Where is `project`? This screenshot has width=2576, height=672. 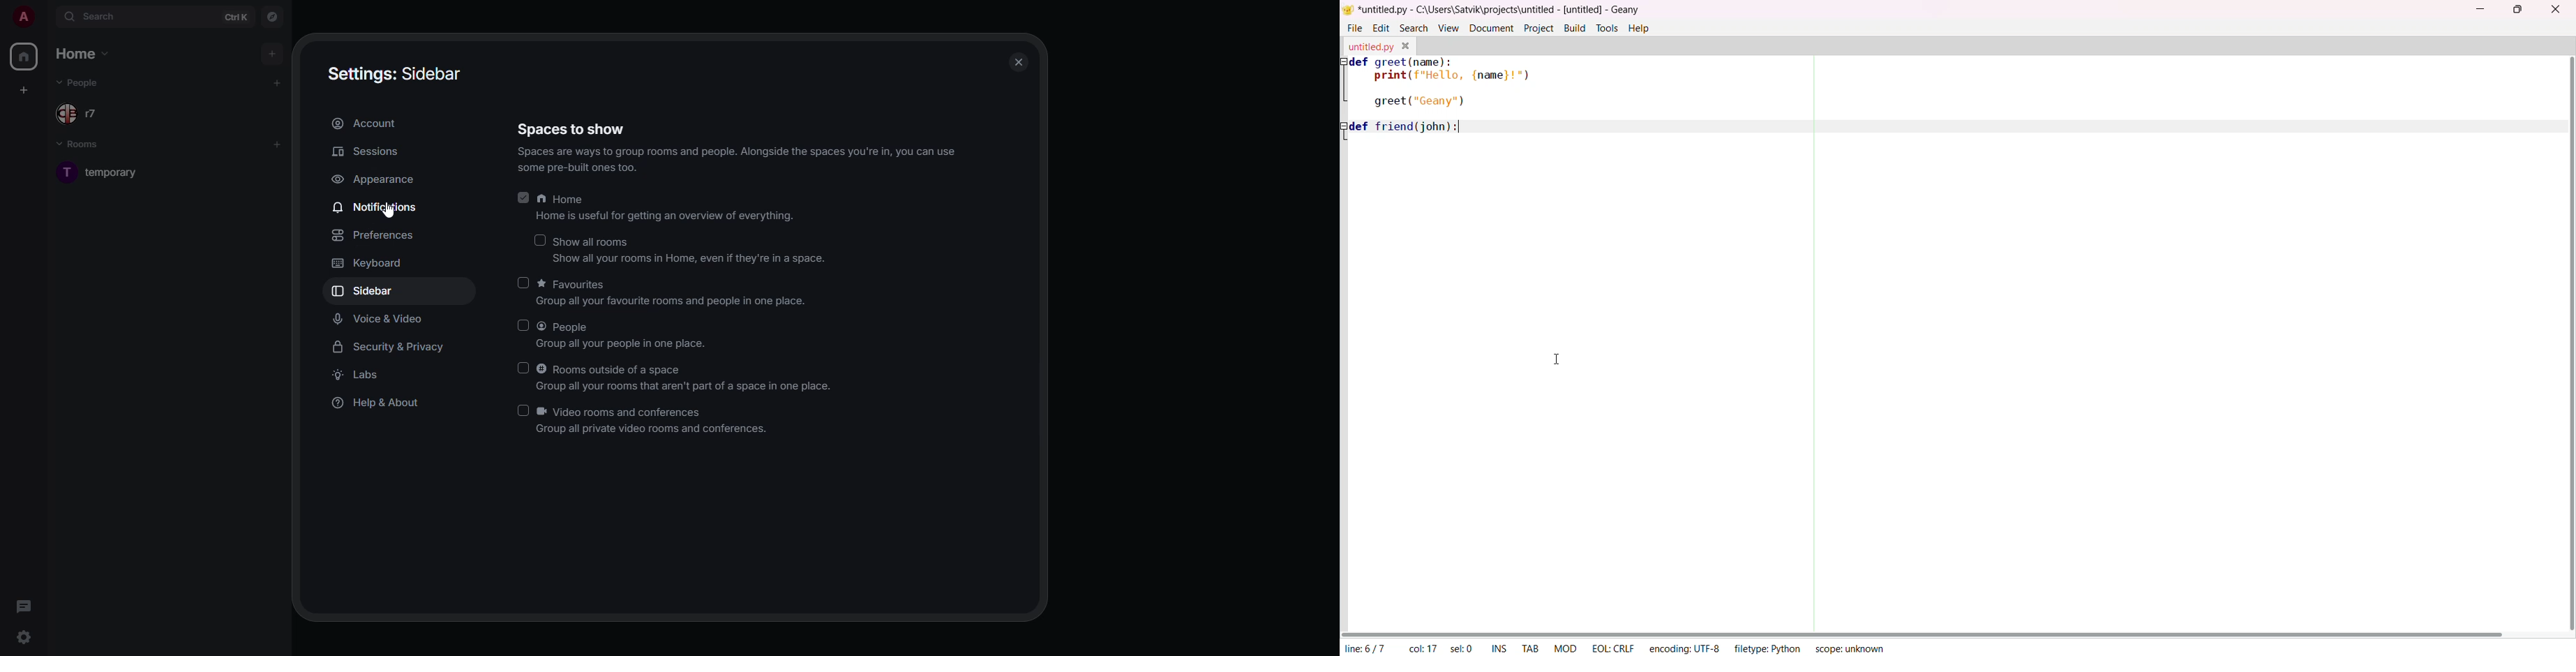 project is located at coordinates (1538, 27).